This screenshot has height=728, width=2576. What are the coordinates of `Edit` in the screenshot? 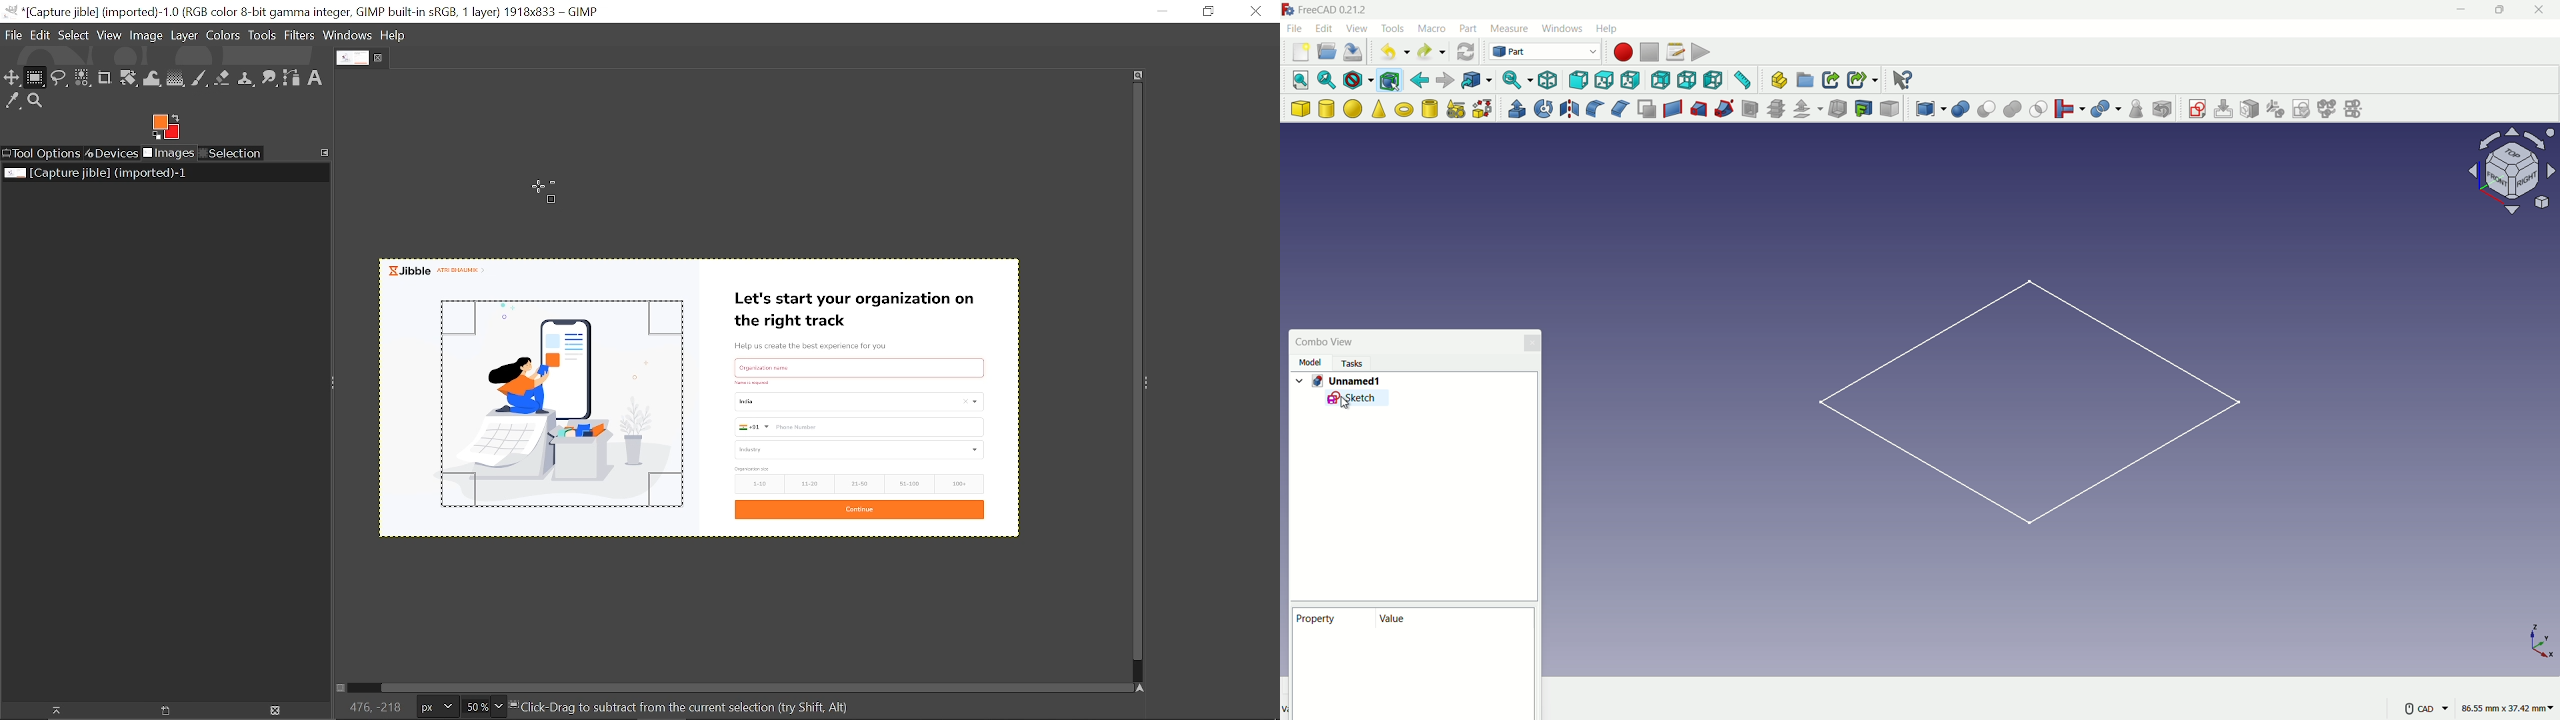 It's located at (40, 34).